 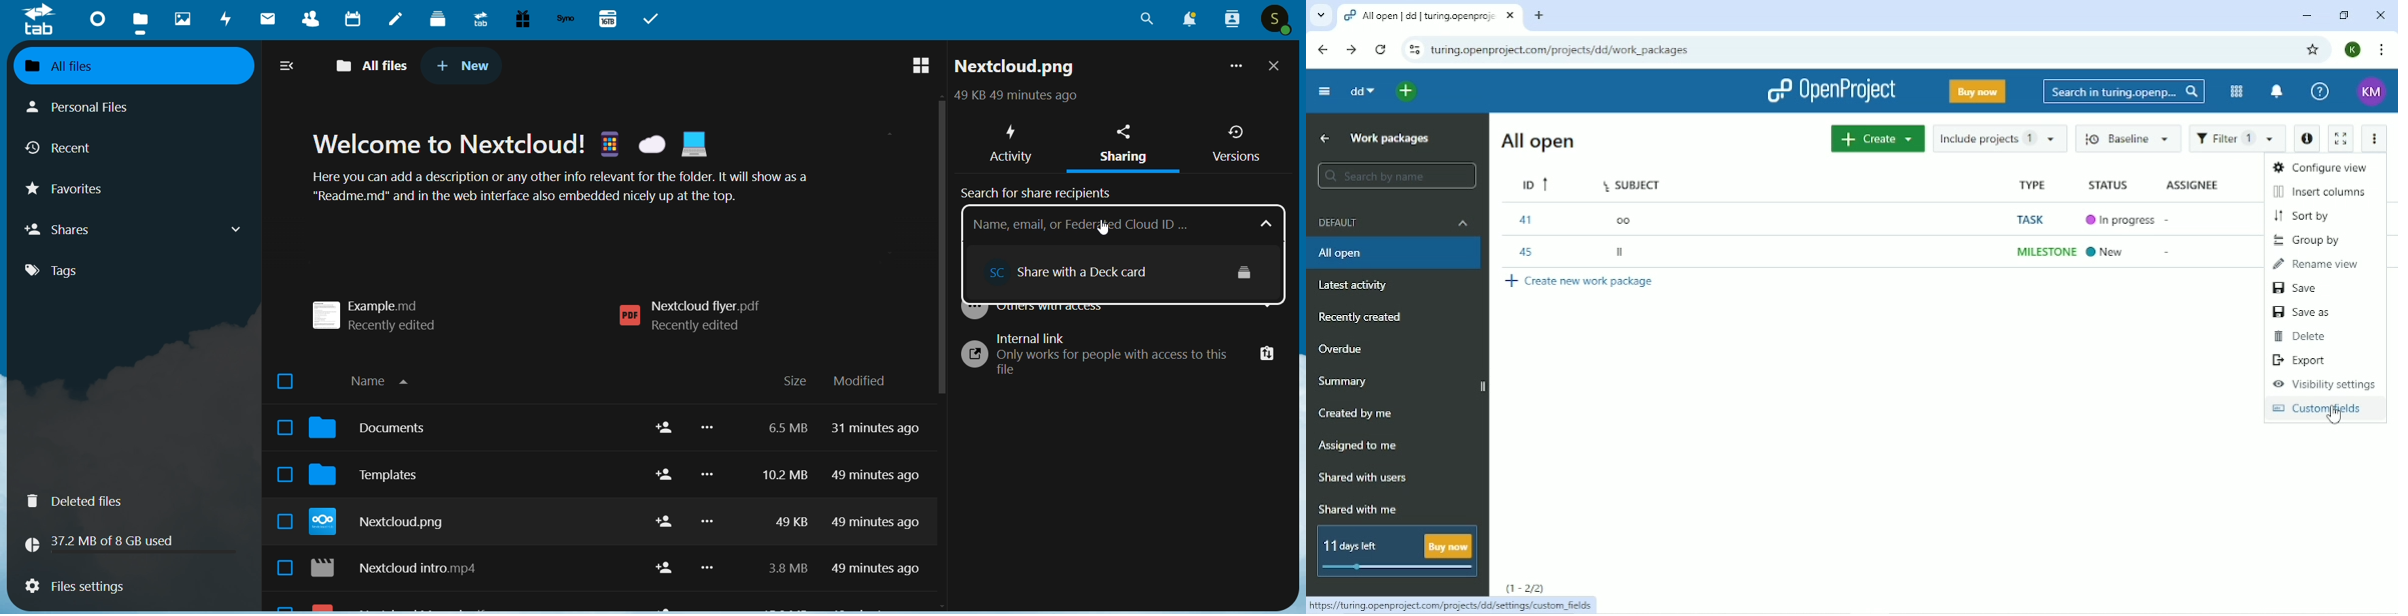 What do you see at coordinates (2301, 312) in the screenshot?
I see `Save as` at bounding box center [2301, 312].